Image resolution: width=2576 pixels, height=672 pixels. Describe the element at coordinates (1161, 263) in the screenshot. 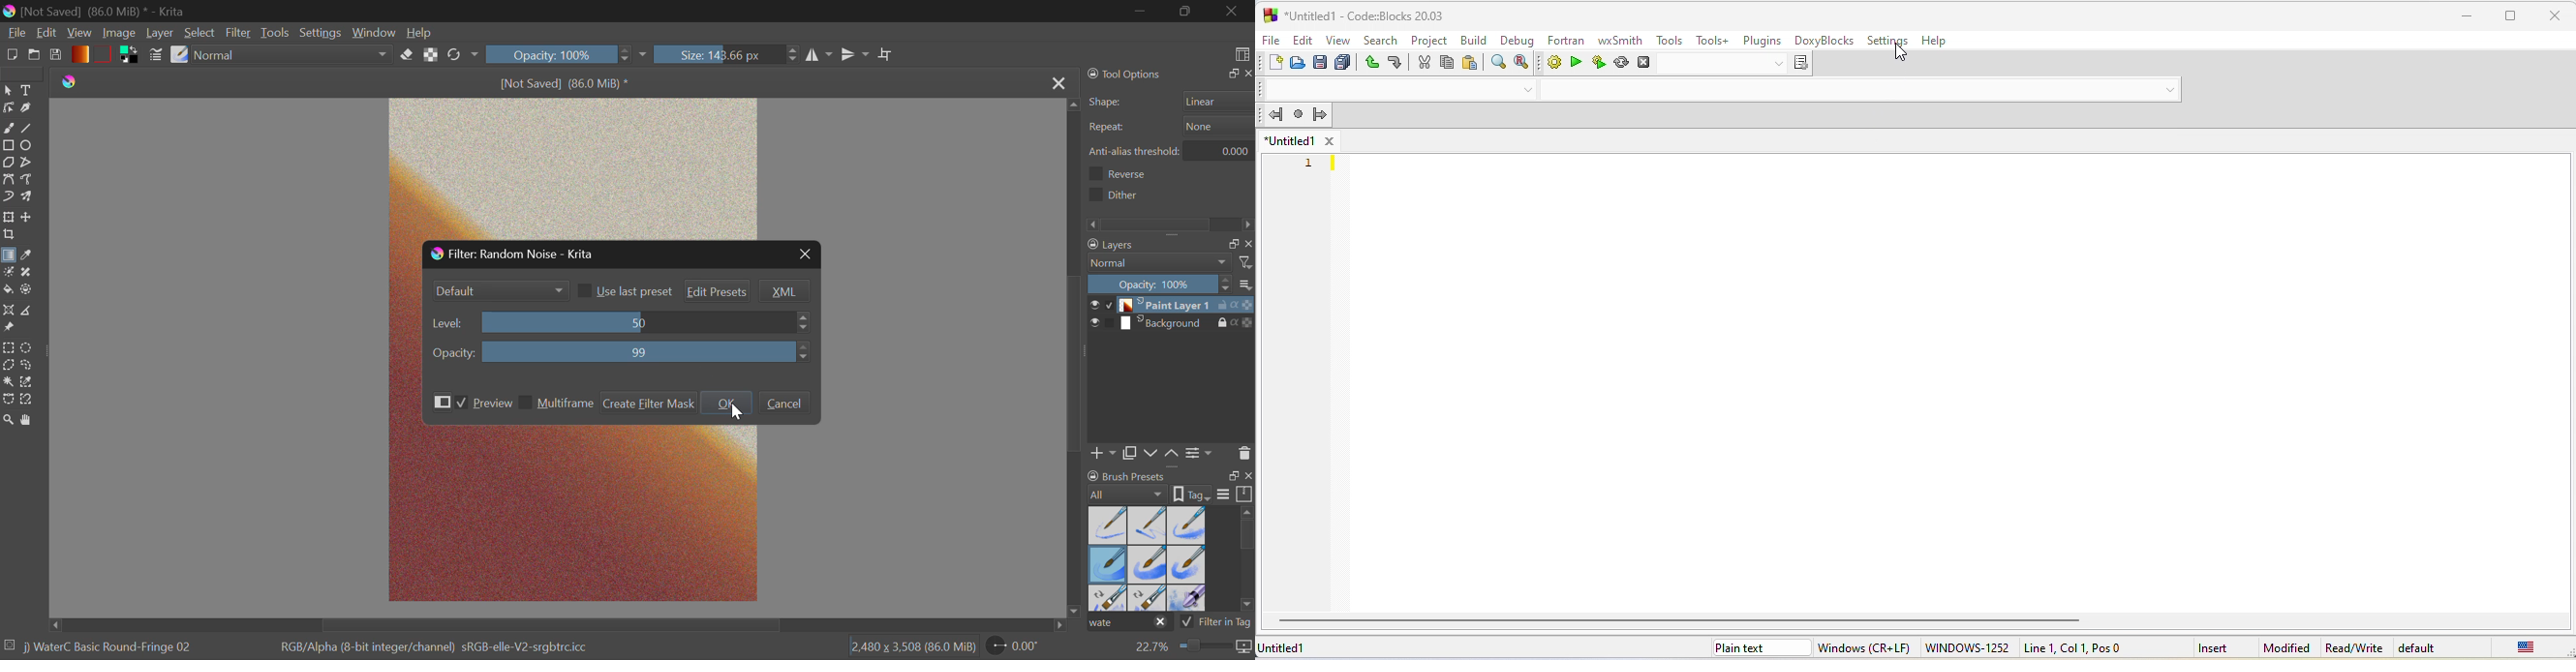

I see `normal` at that location.